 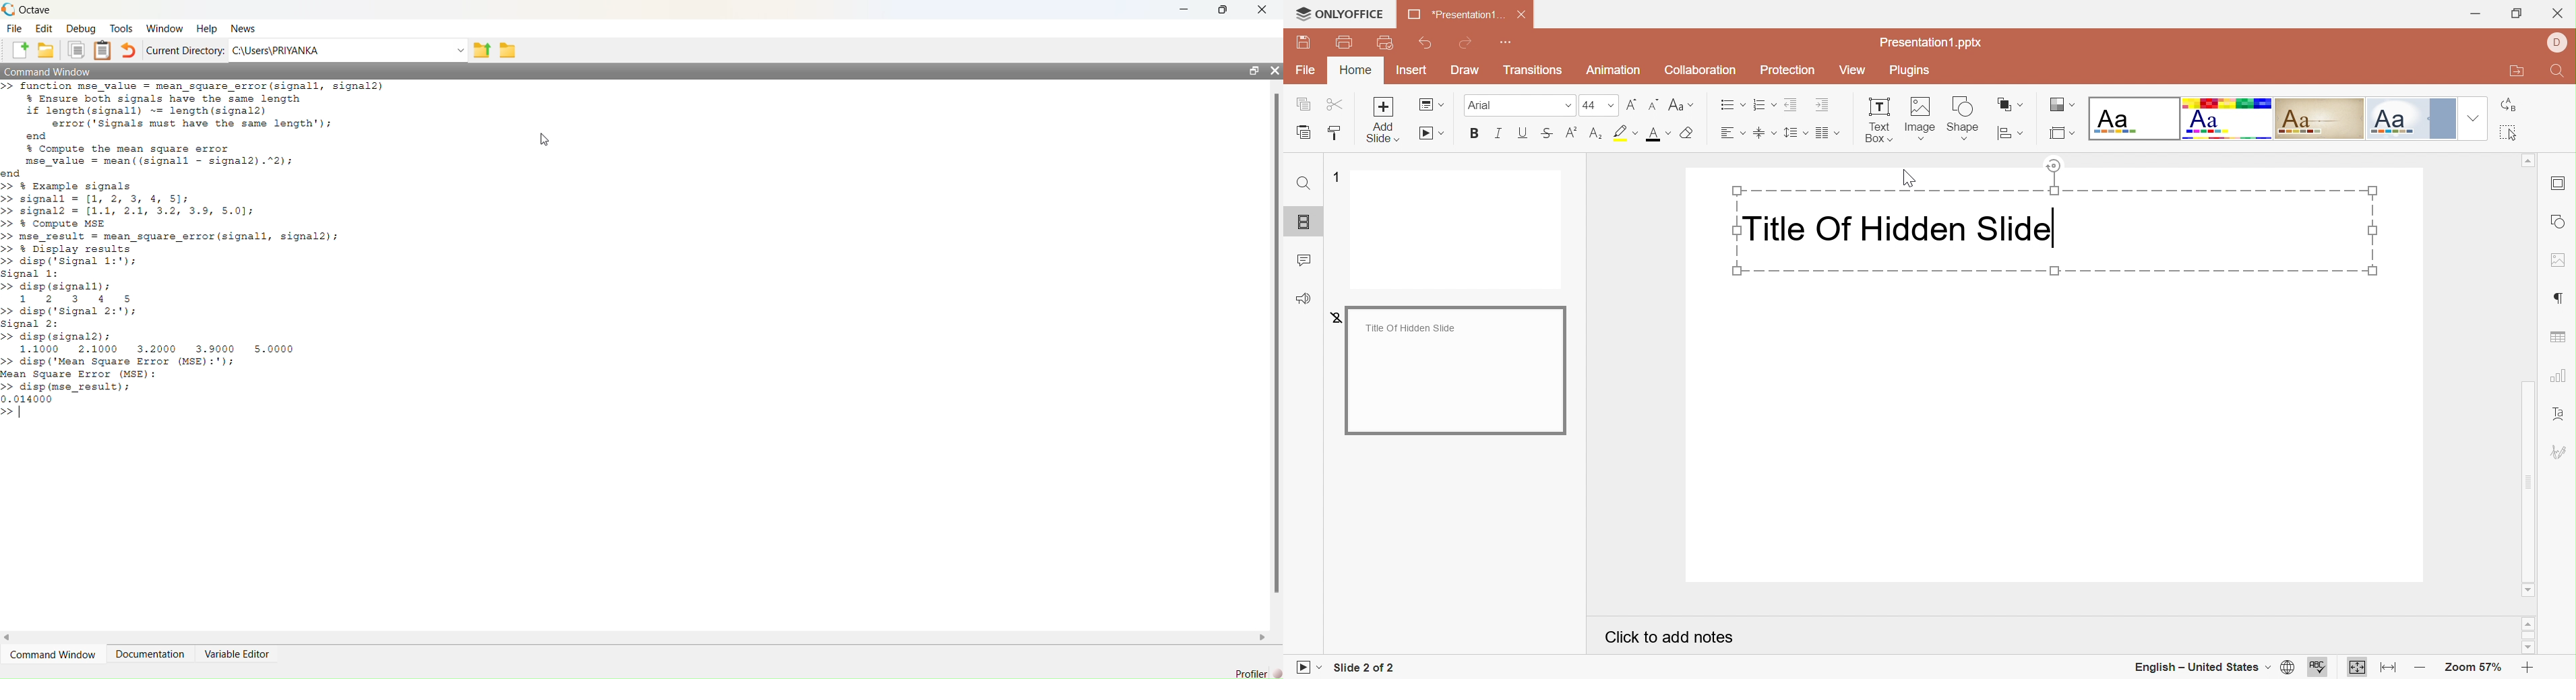 What do you see at coordinates (1734, 133) in the screenshot?
I see `Horizontal align` at bounding box center [1734, 133].